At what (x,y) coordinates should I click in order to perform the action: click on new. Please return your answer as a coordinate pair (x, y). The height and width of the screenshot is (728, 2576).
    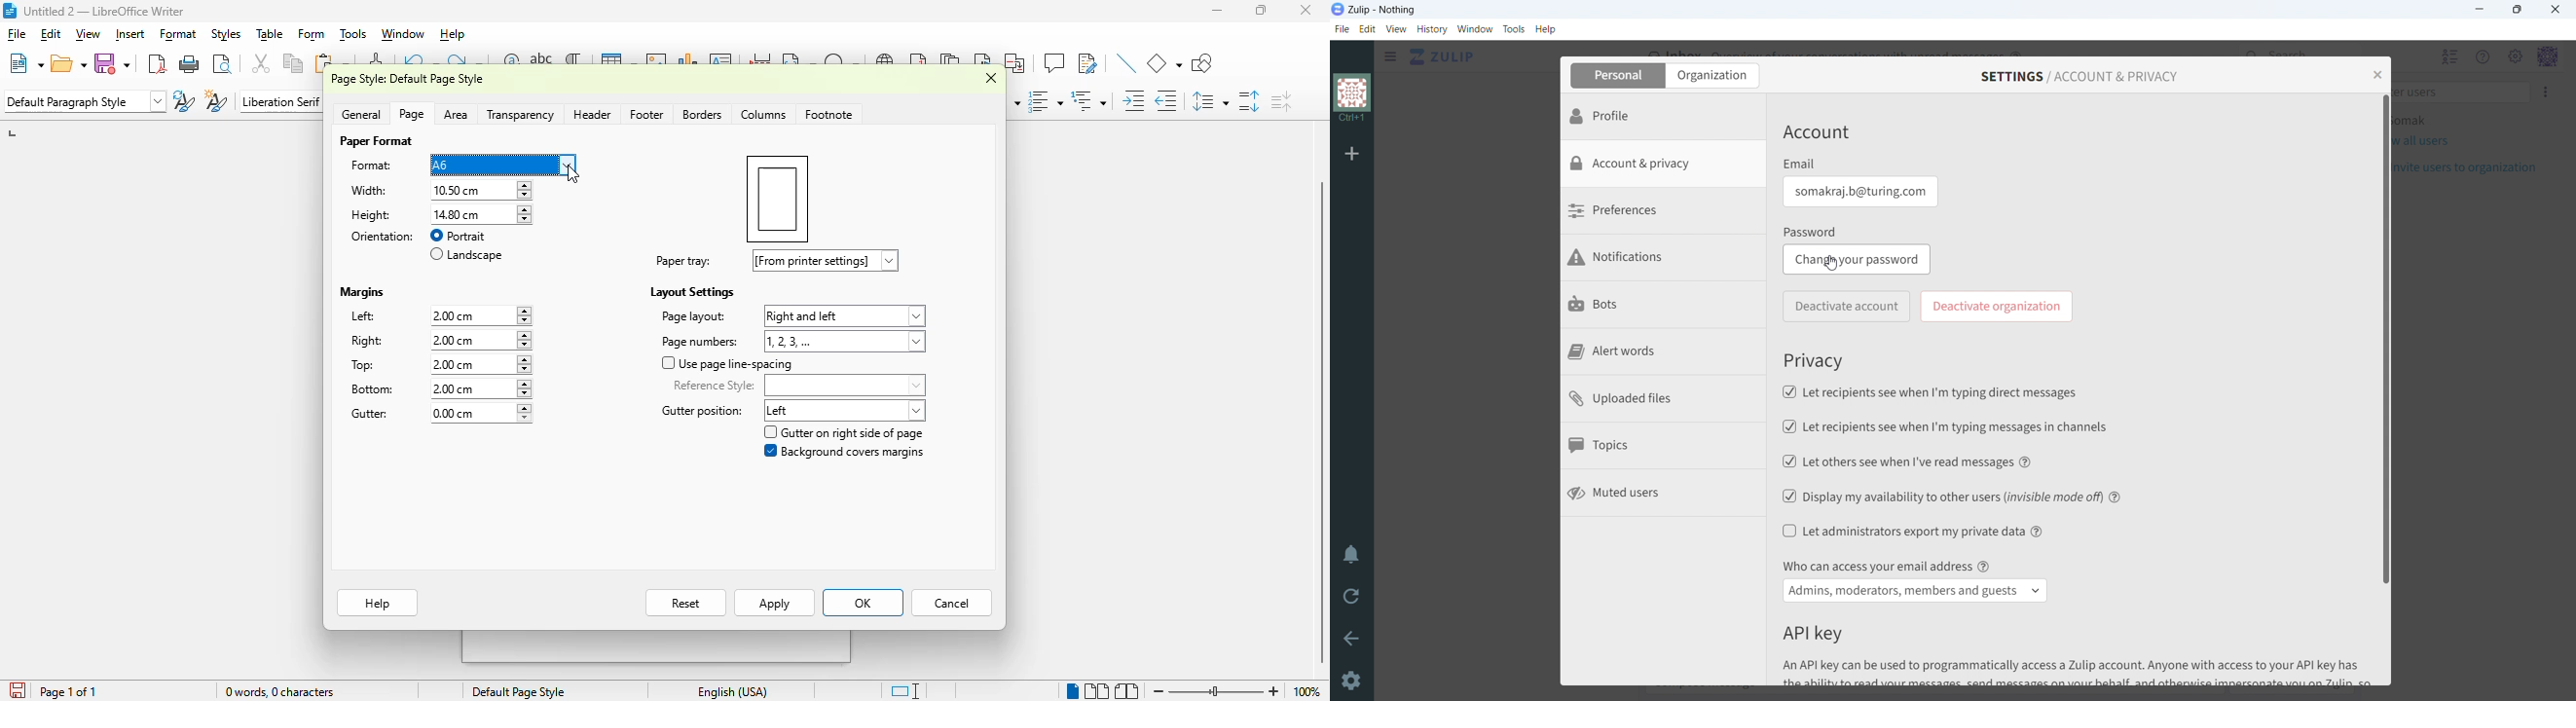
    Looking at the image, I should click on (25, 63).